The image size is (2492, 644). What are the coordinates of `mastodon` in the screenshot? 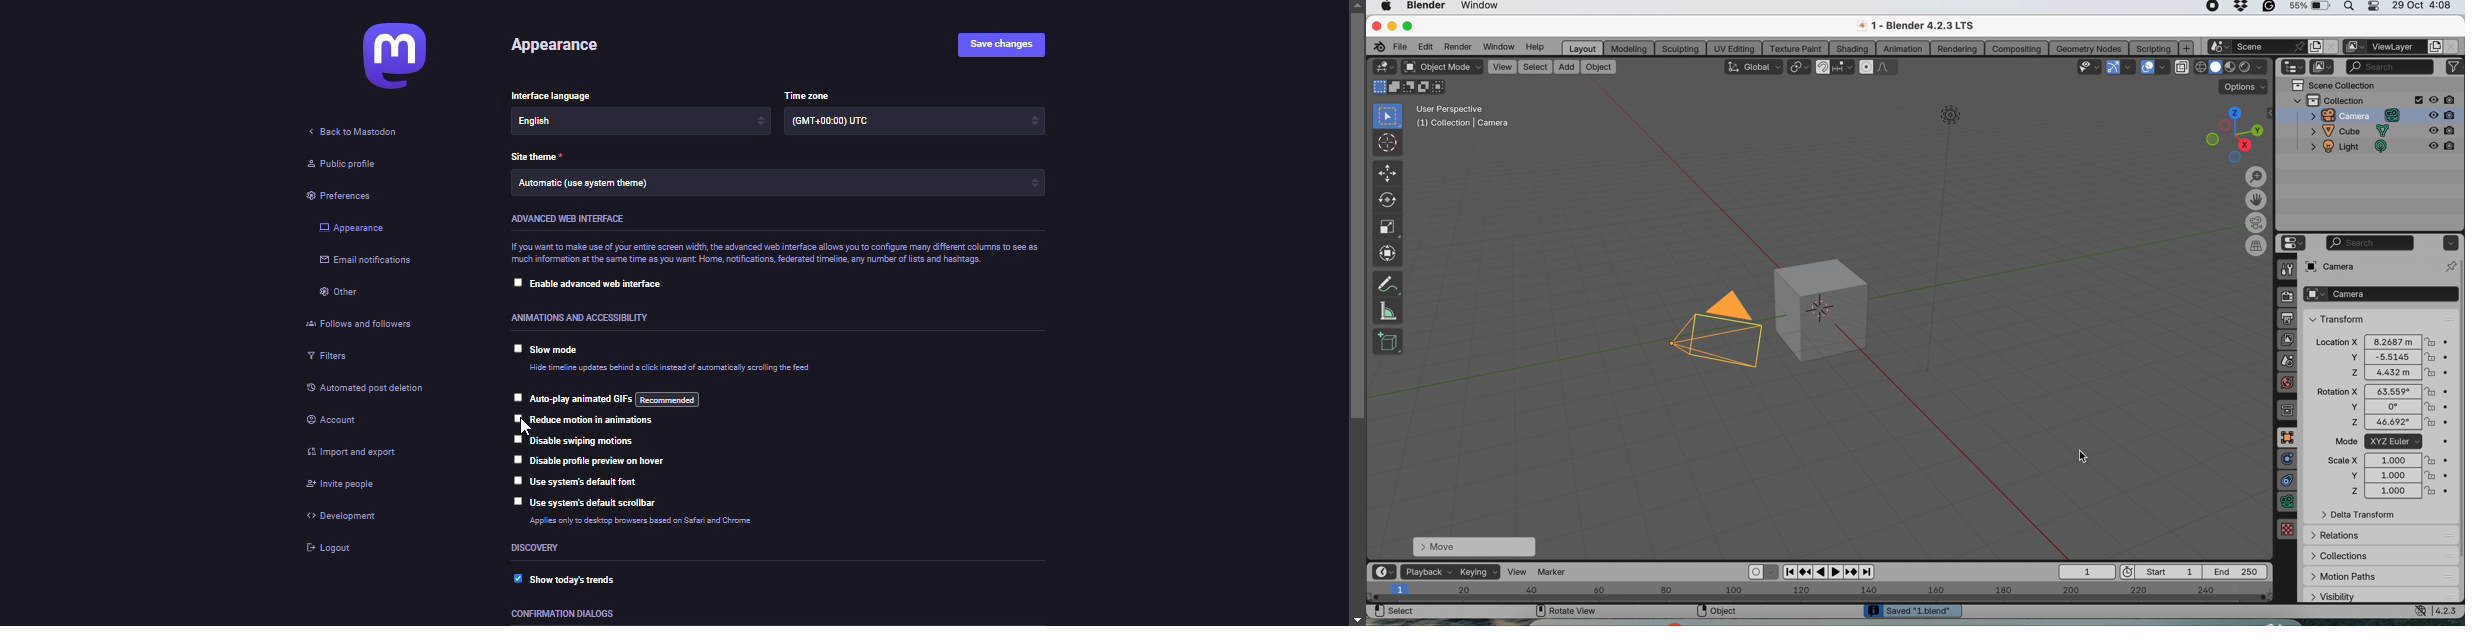 It's located at (395, 58).